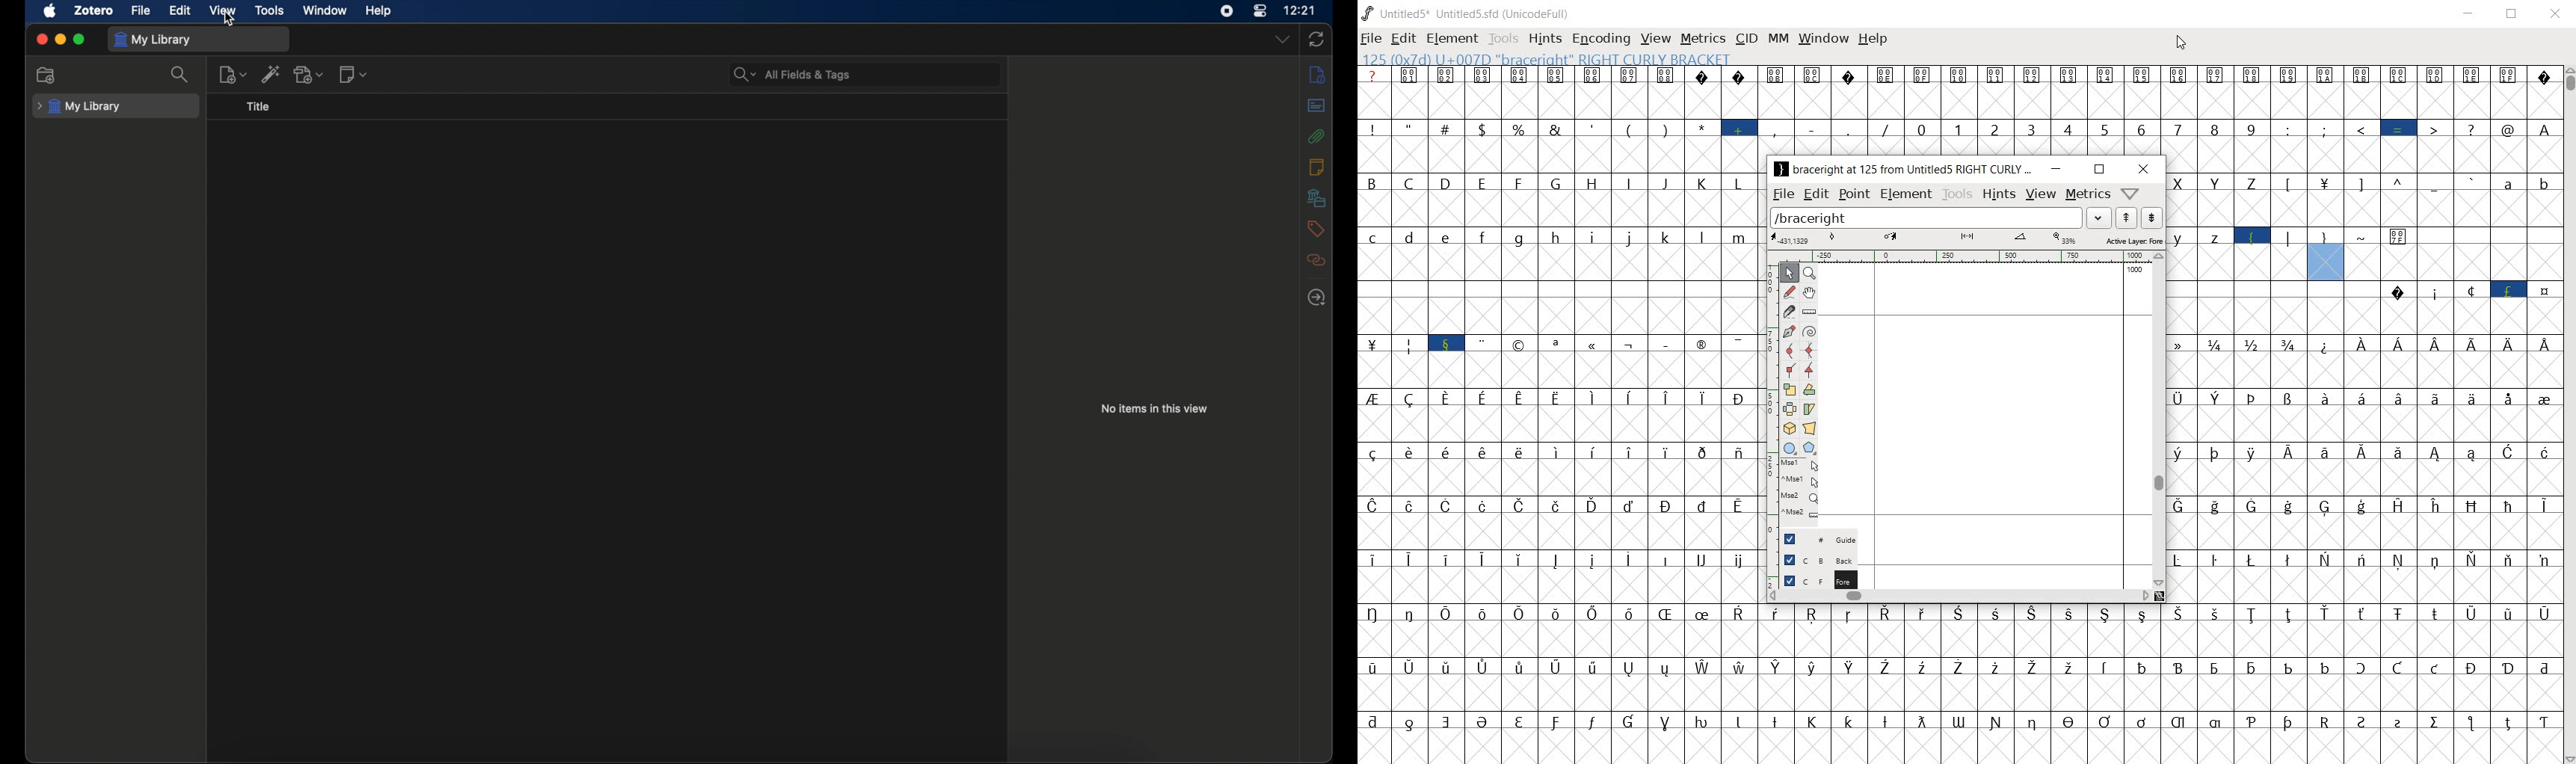  I want to click on view, so click(2040, 195).